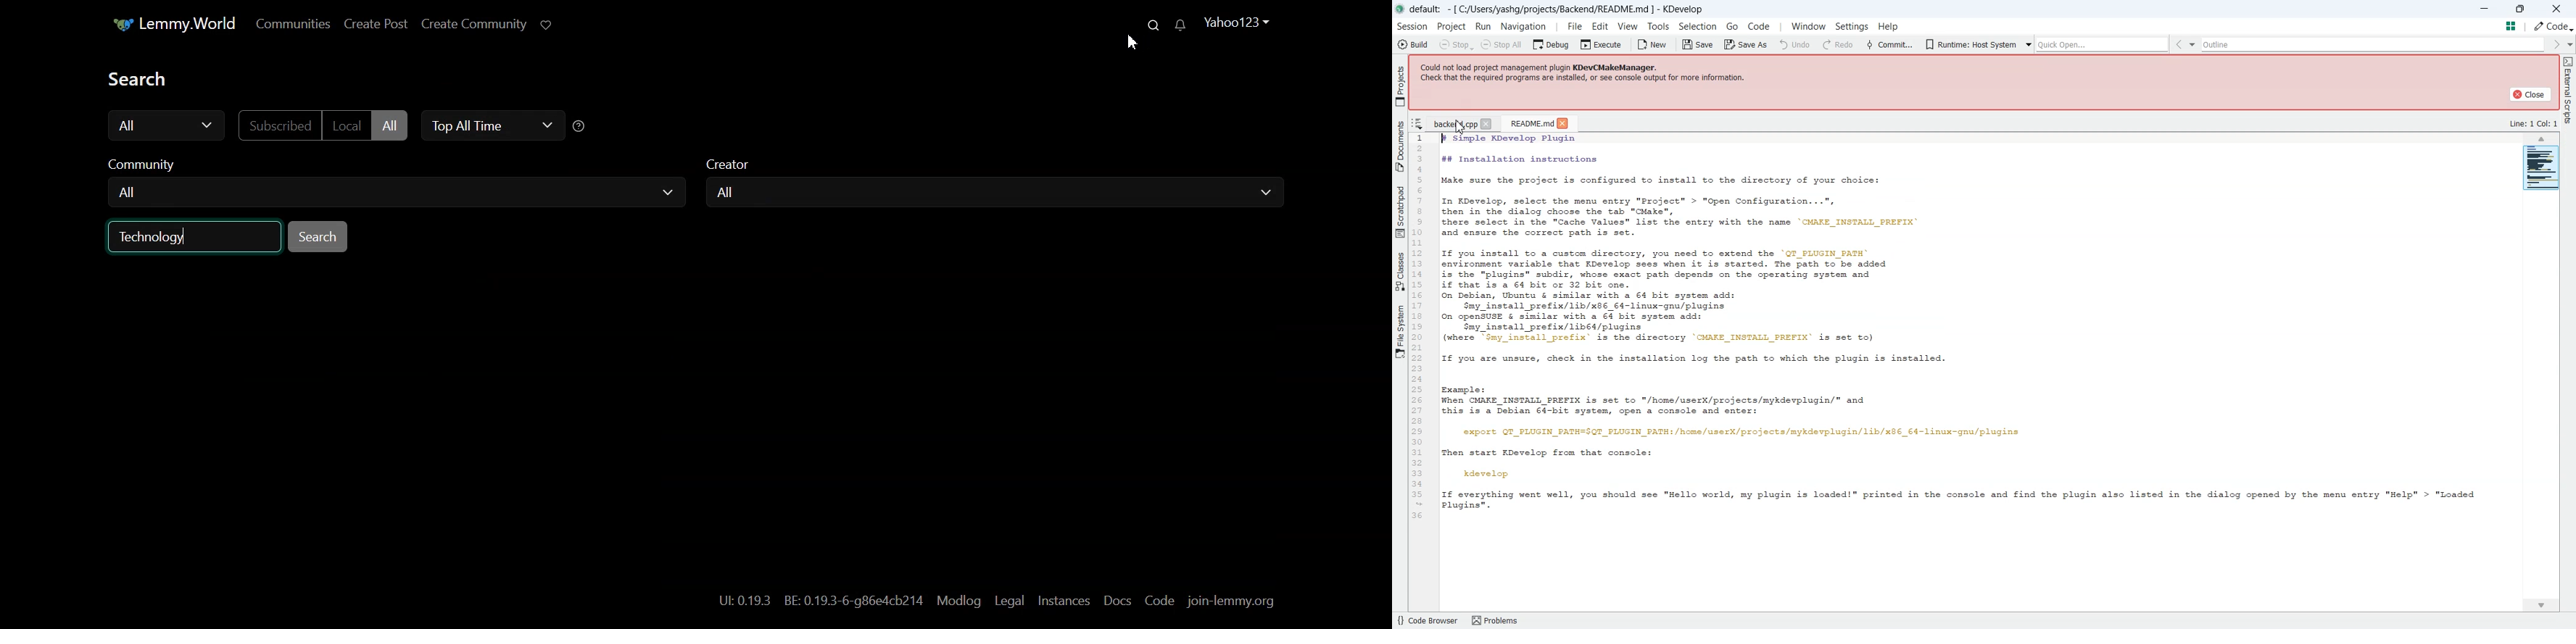  Describe the element at coordinates (320, 236) in the screenshot. I see `Search` at that location.